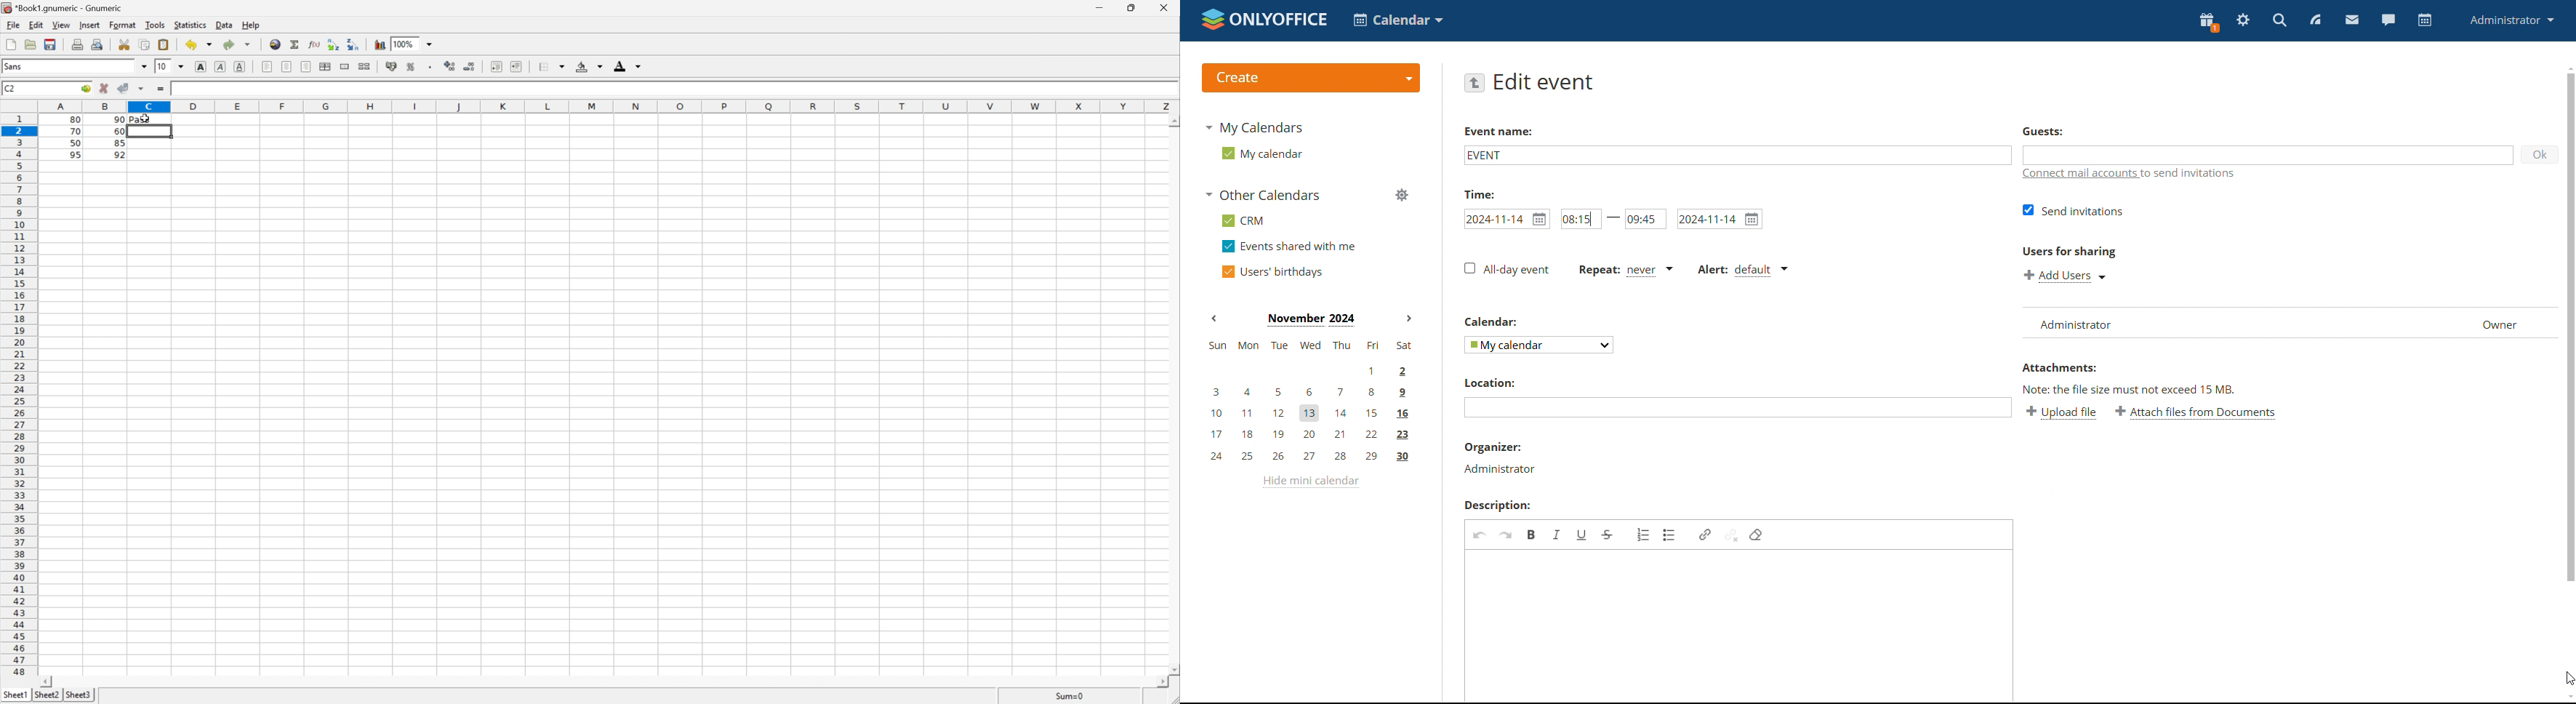  I want to click on Data, so click(225, 26).